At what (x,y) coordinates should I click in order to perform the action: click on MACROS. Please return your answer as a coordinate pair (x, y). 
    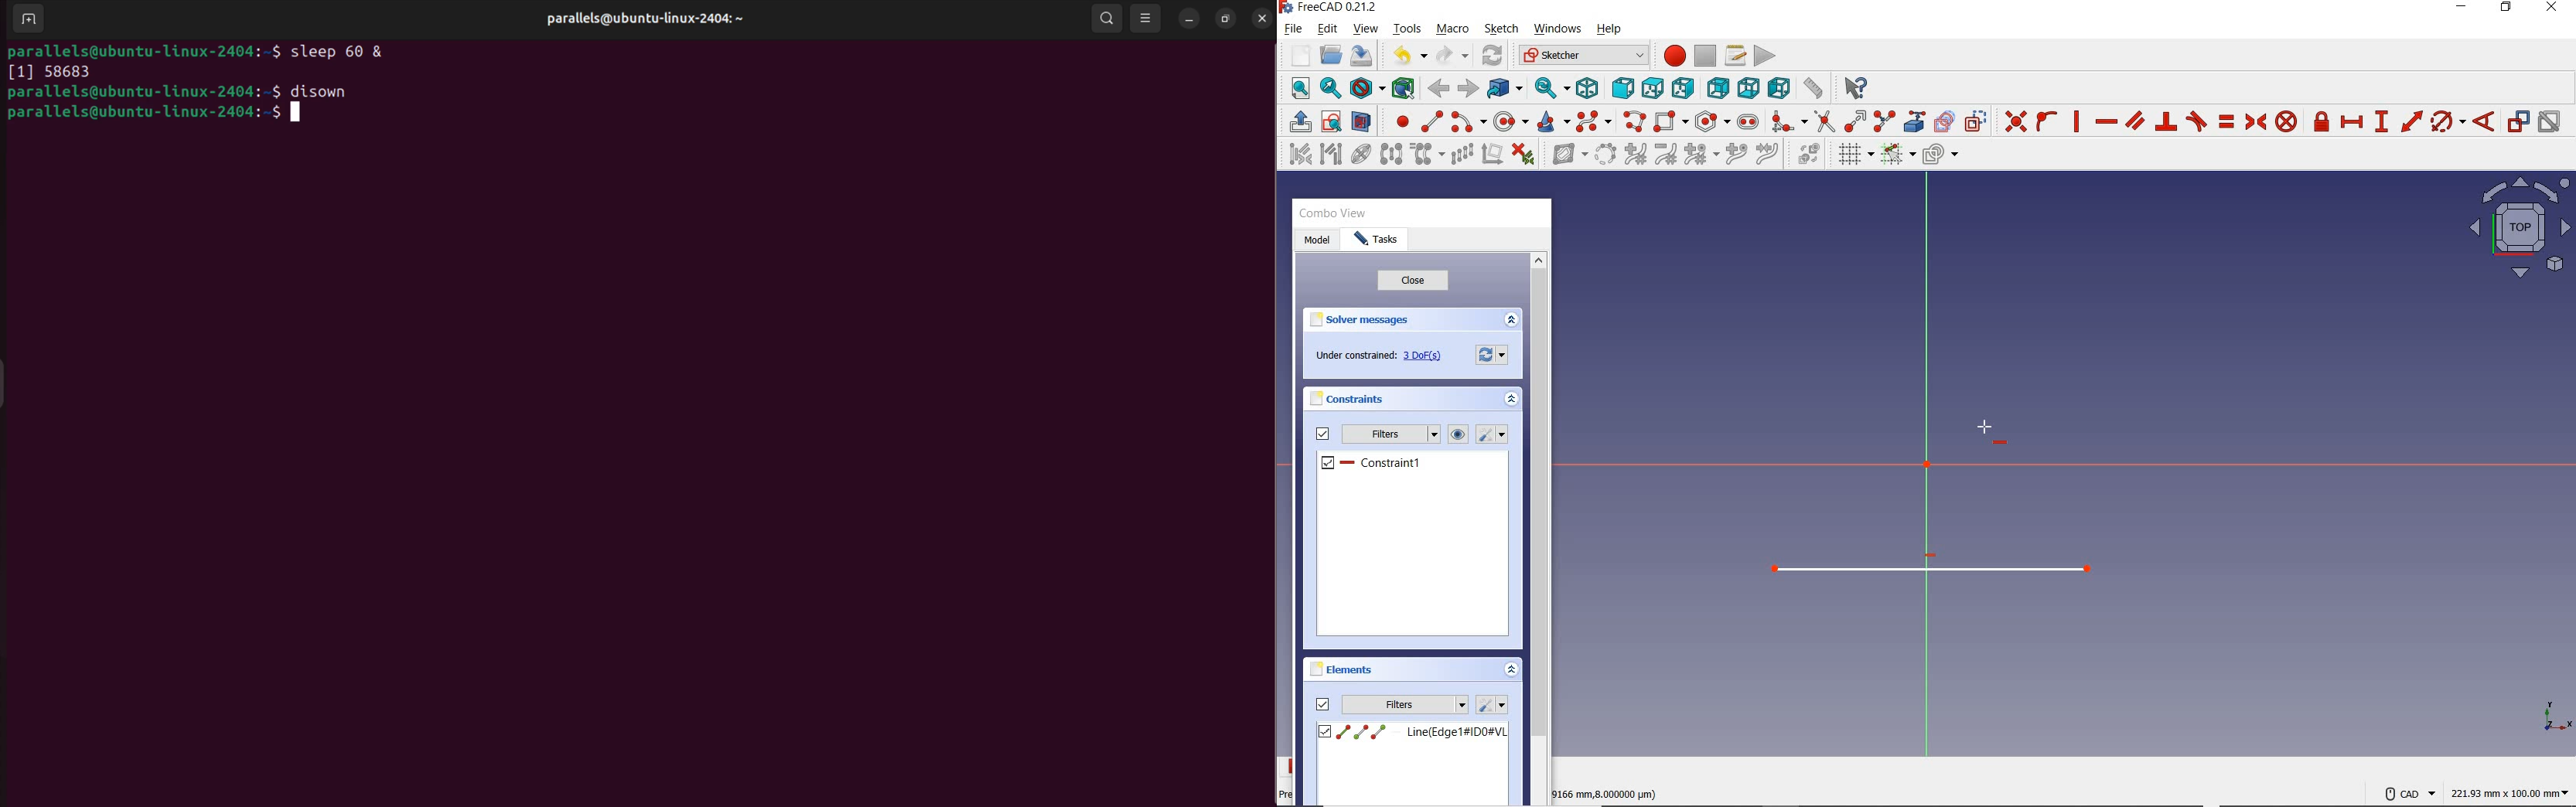
    Looking at the image, I should click on (1735, 55).